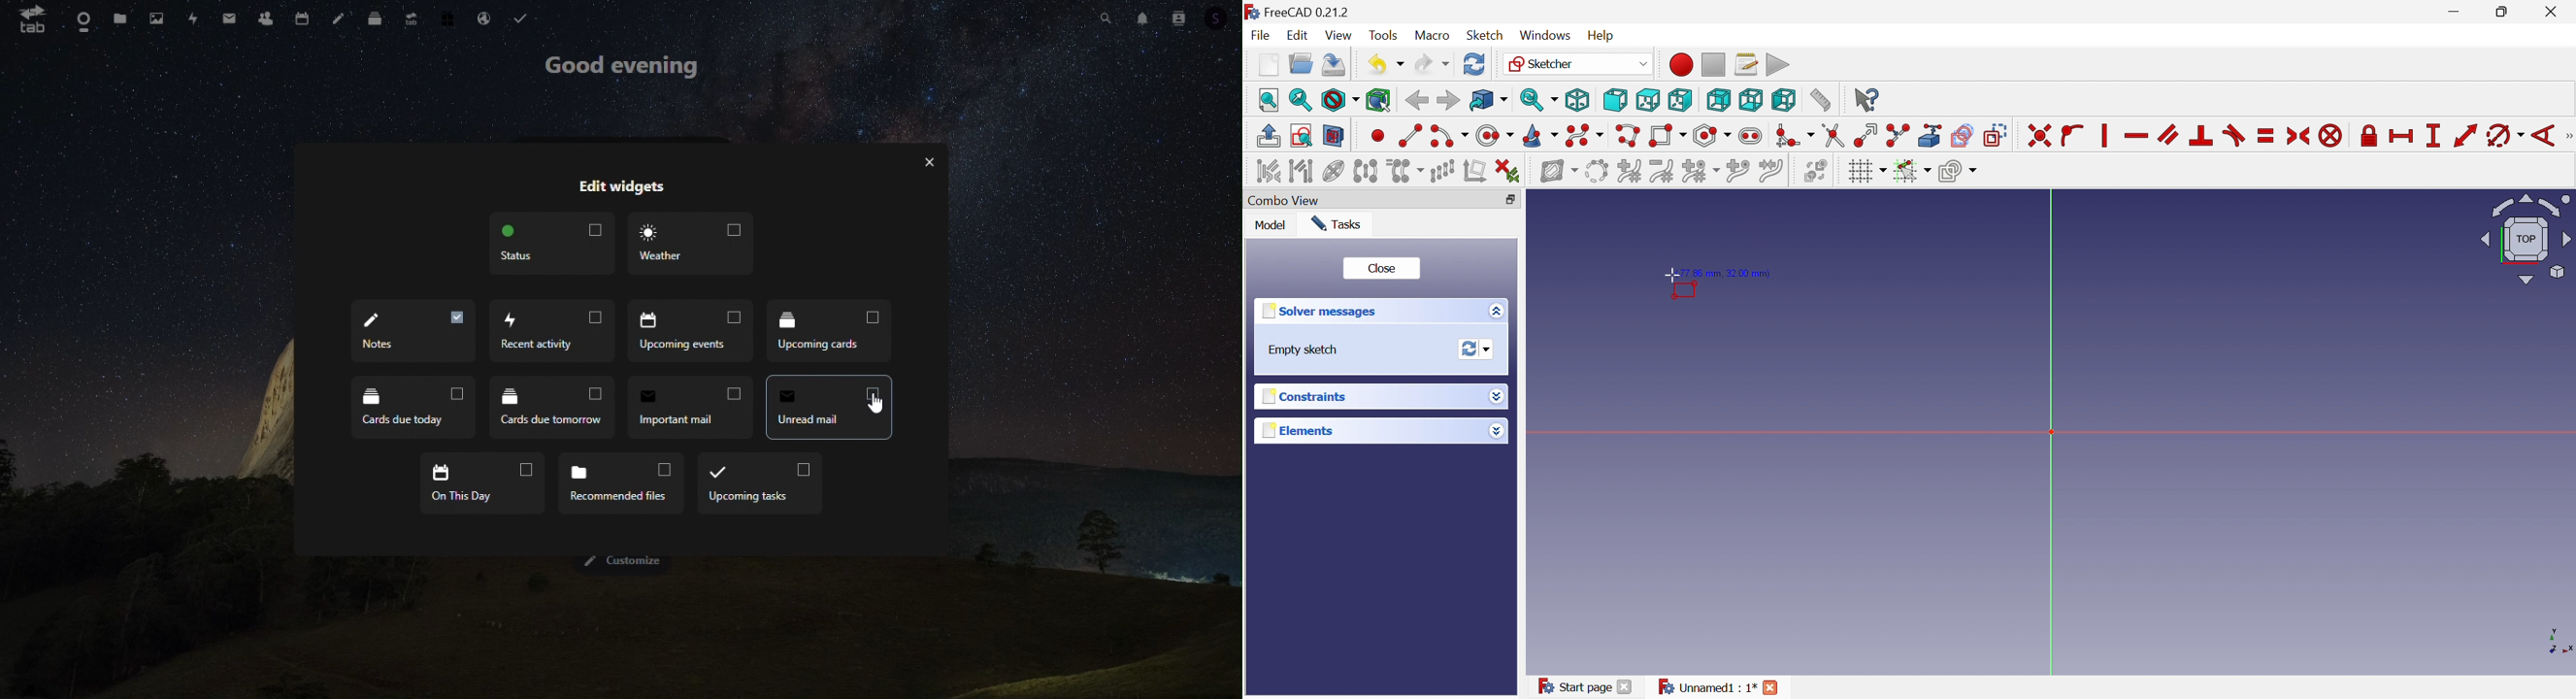 The height and width of the screenshot is (700, 2576). I want to click on Left, so click(1783, 100).